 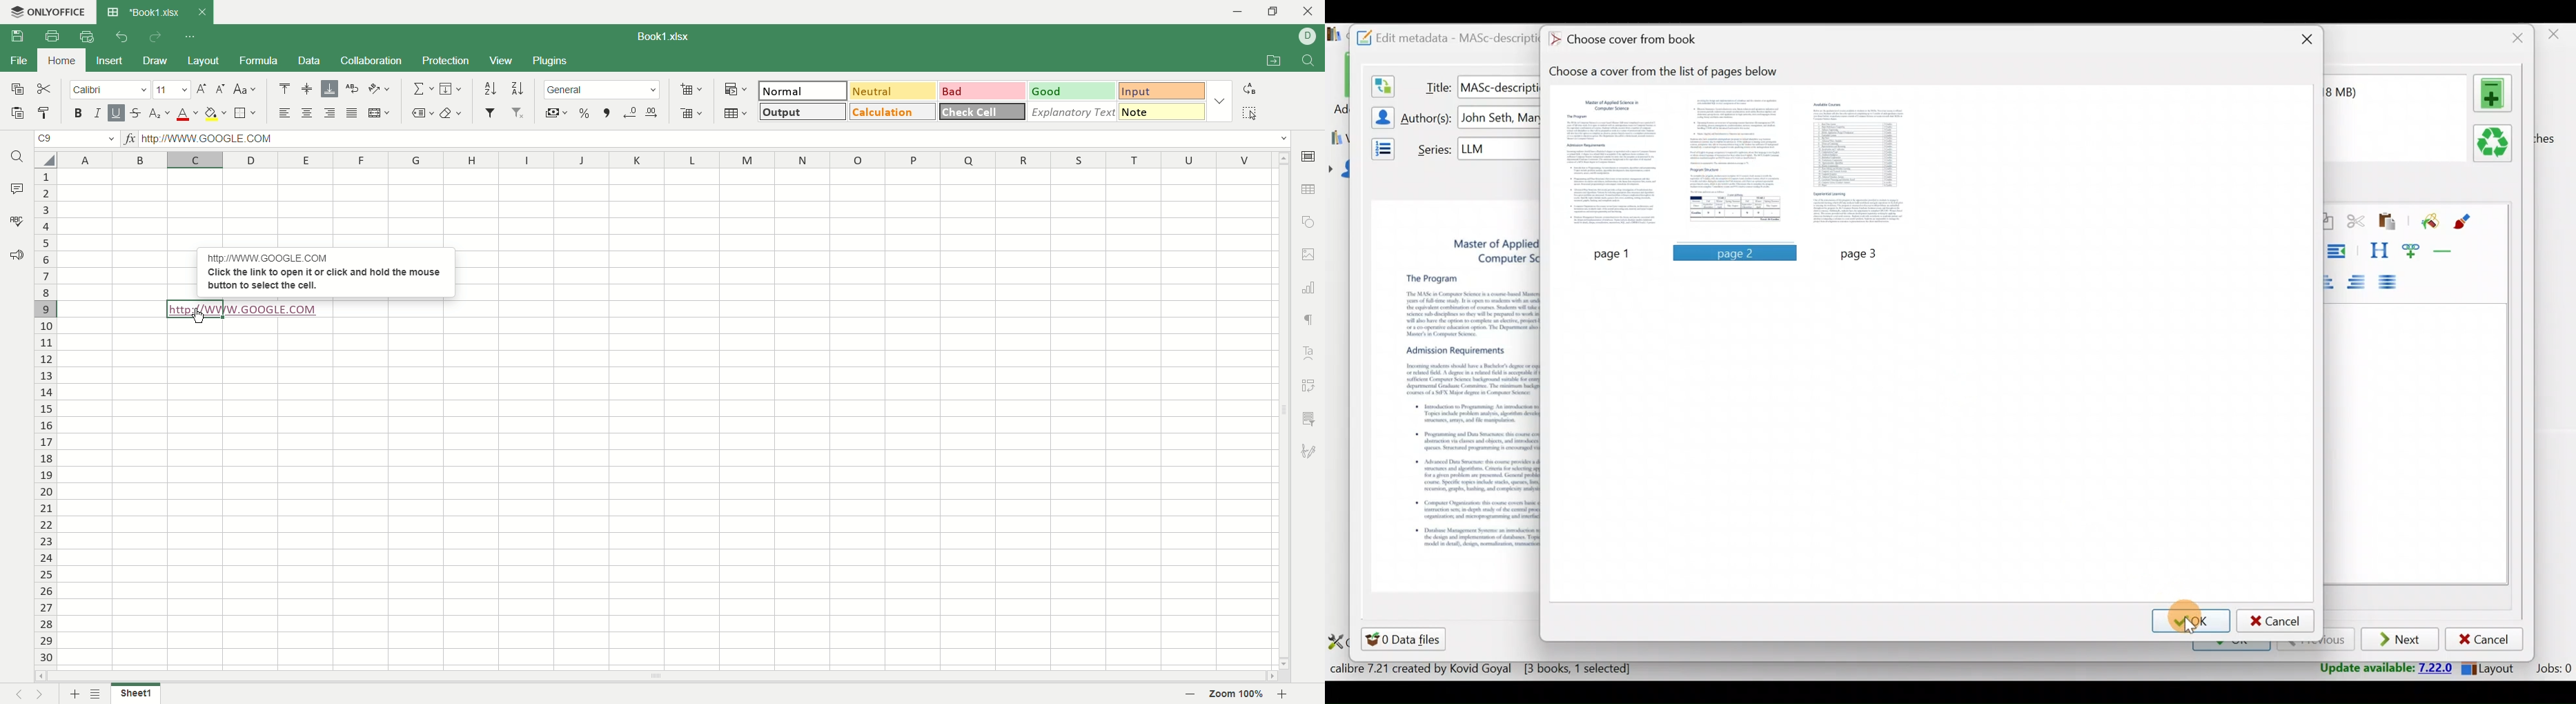 What do you see at coordinates (1285, 695) in the screenshot?
I see `zoom out` at bounding box center [1285, 695].